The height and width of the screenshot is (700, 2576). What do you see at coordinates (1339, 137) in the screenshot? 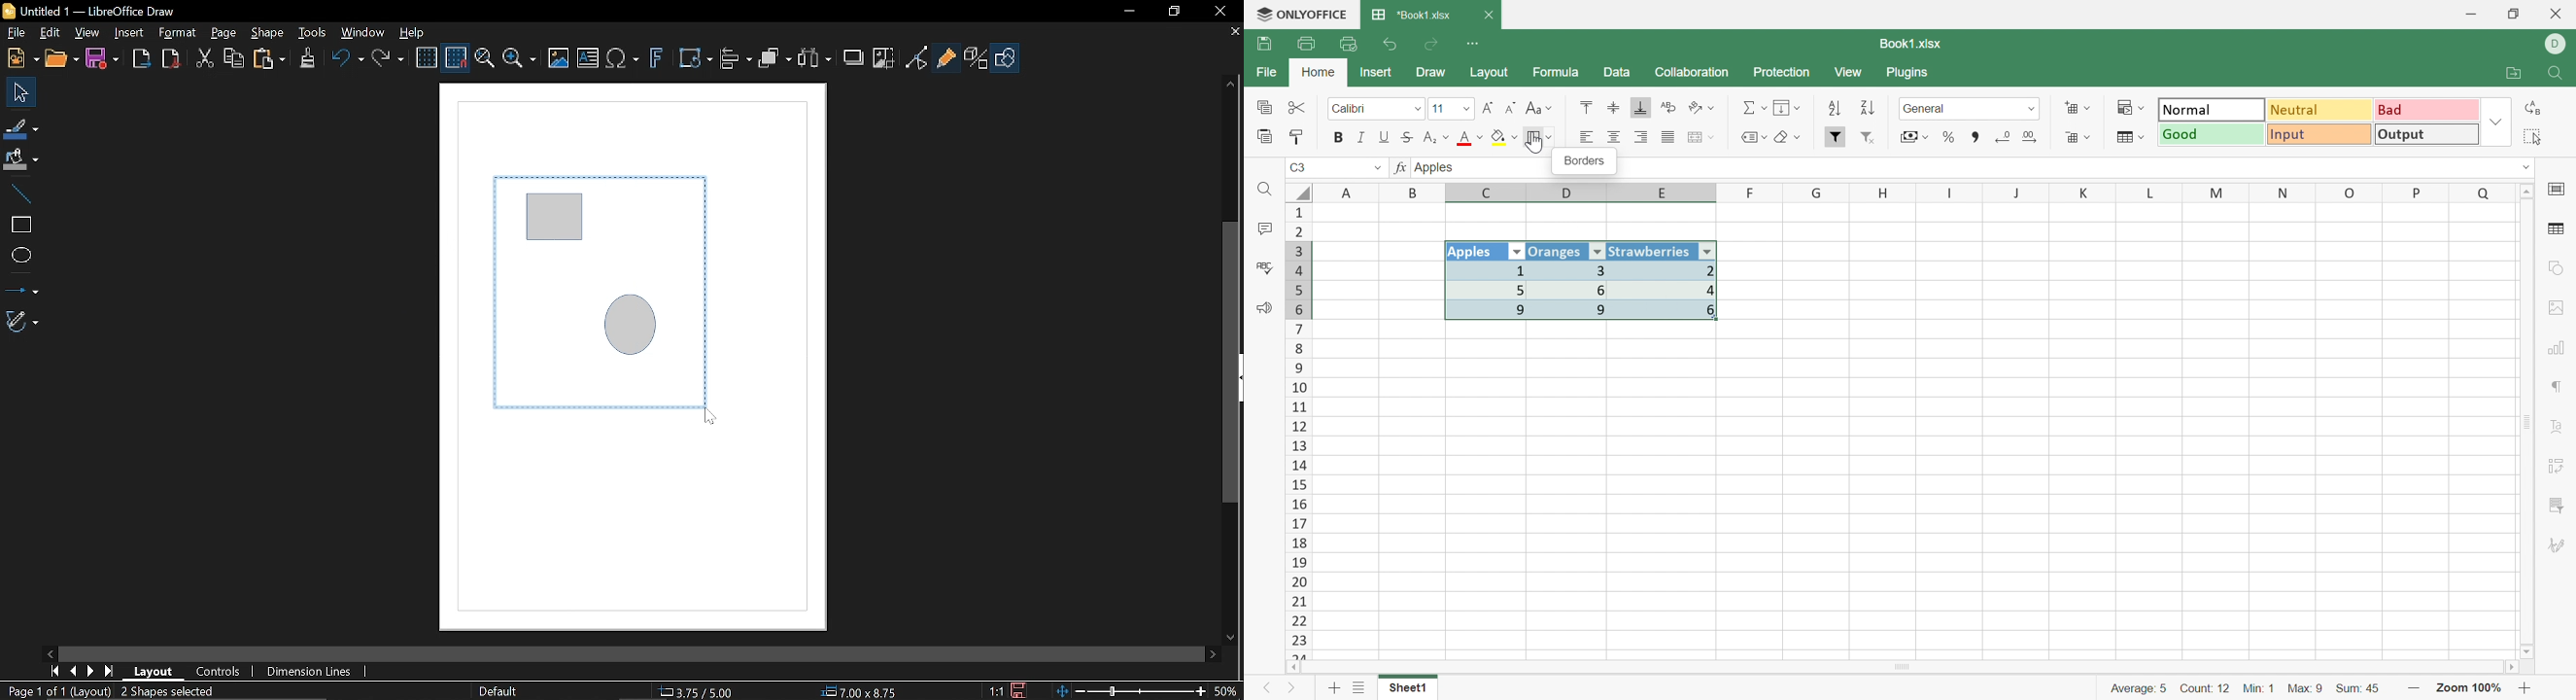
I see `Bold` at bounding box center [1339, 137].